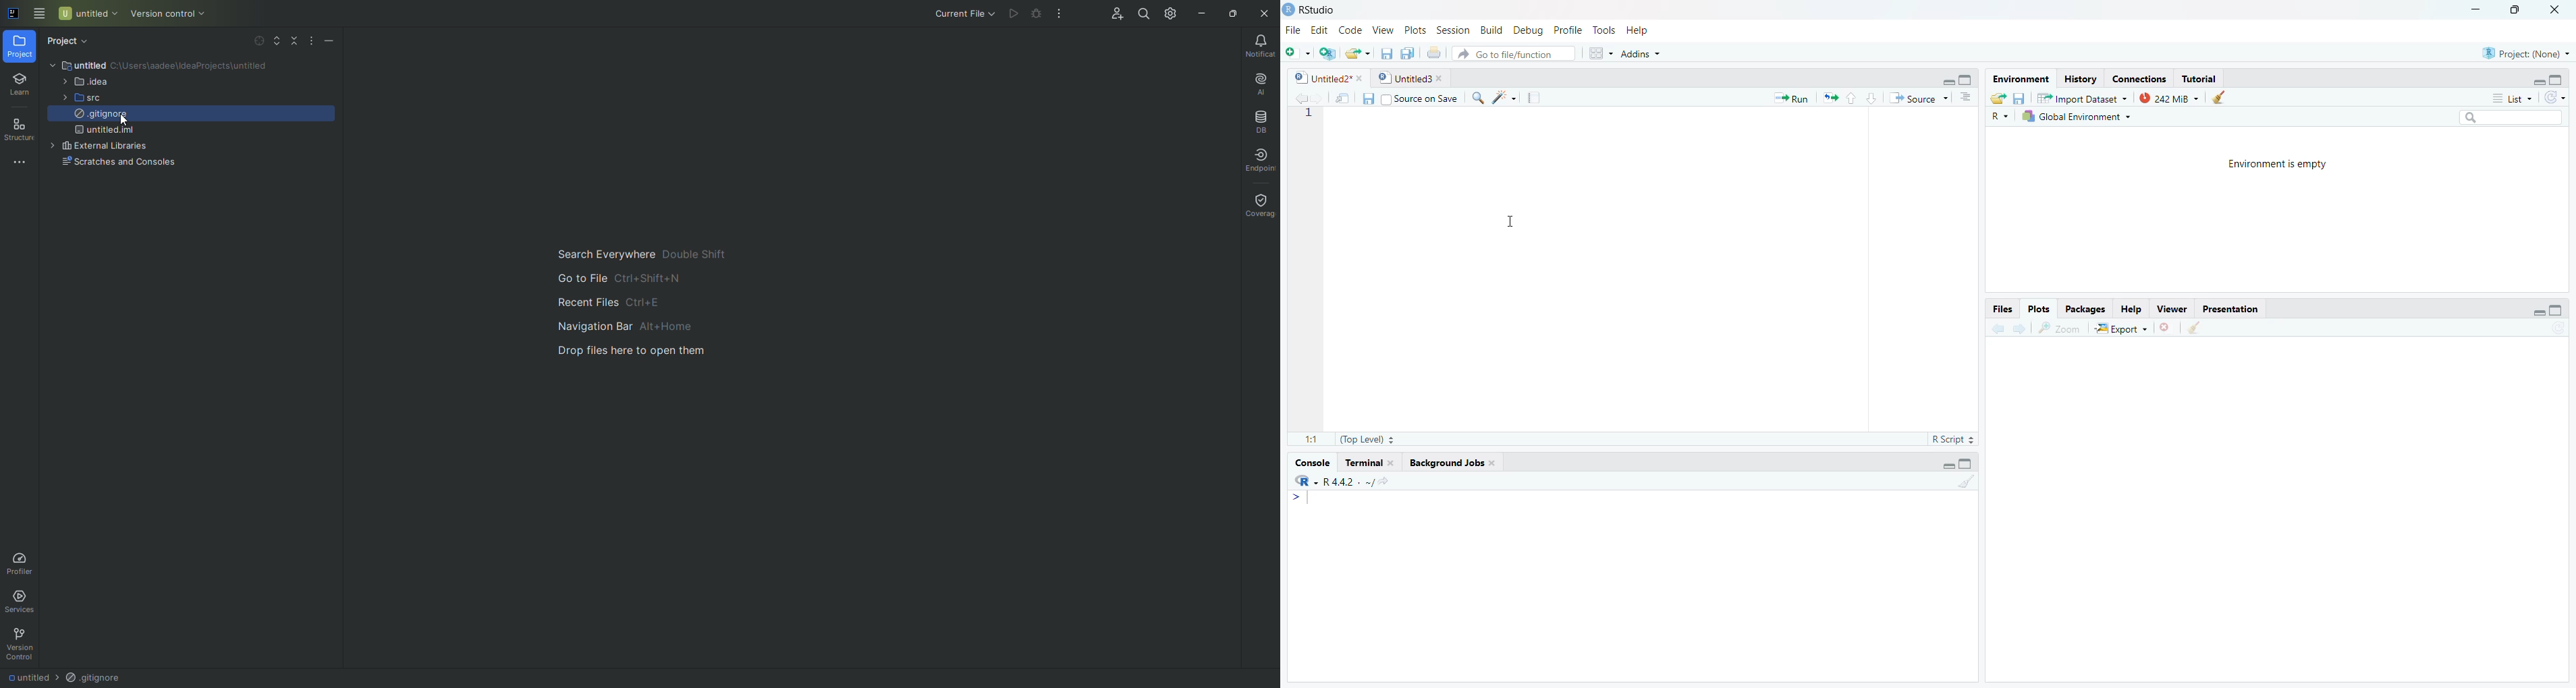 This screenshot has width=2576, height=700. I want to click on minimize, so click(1946, 467).